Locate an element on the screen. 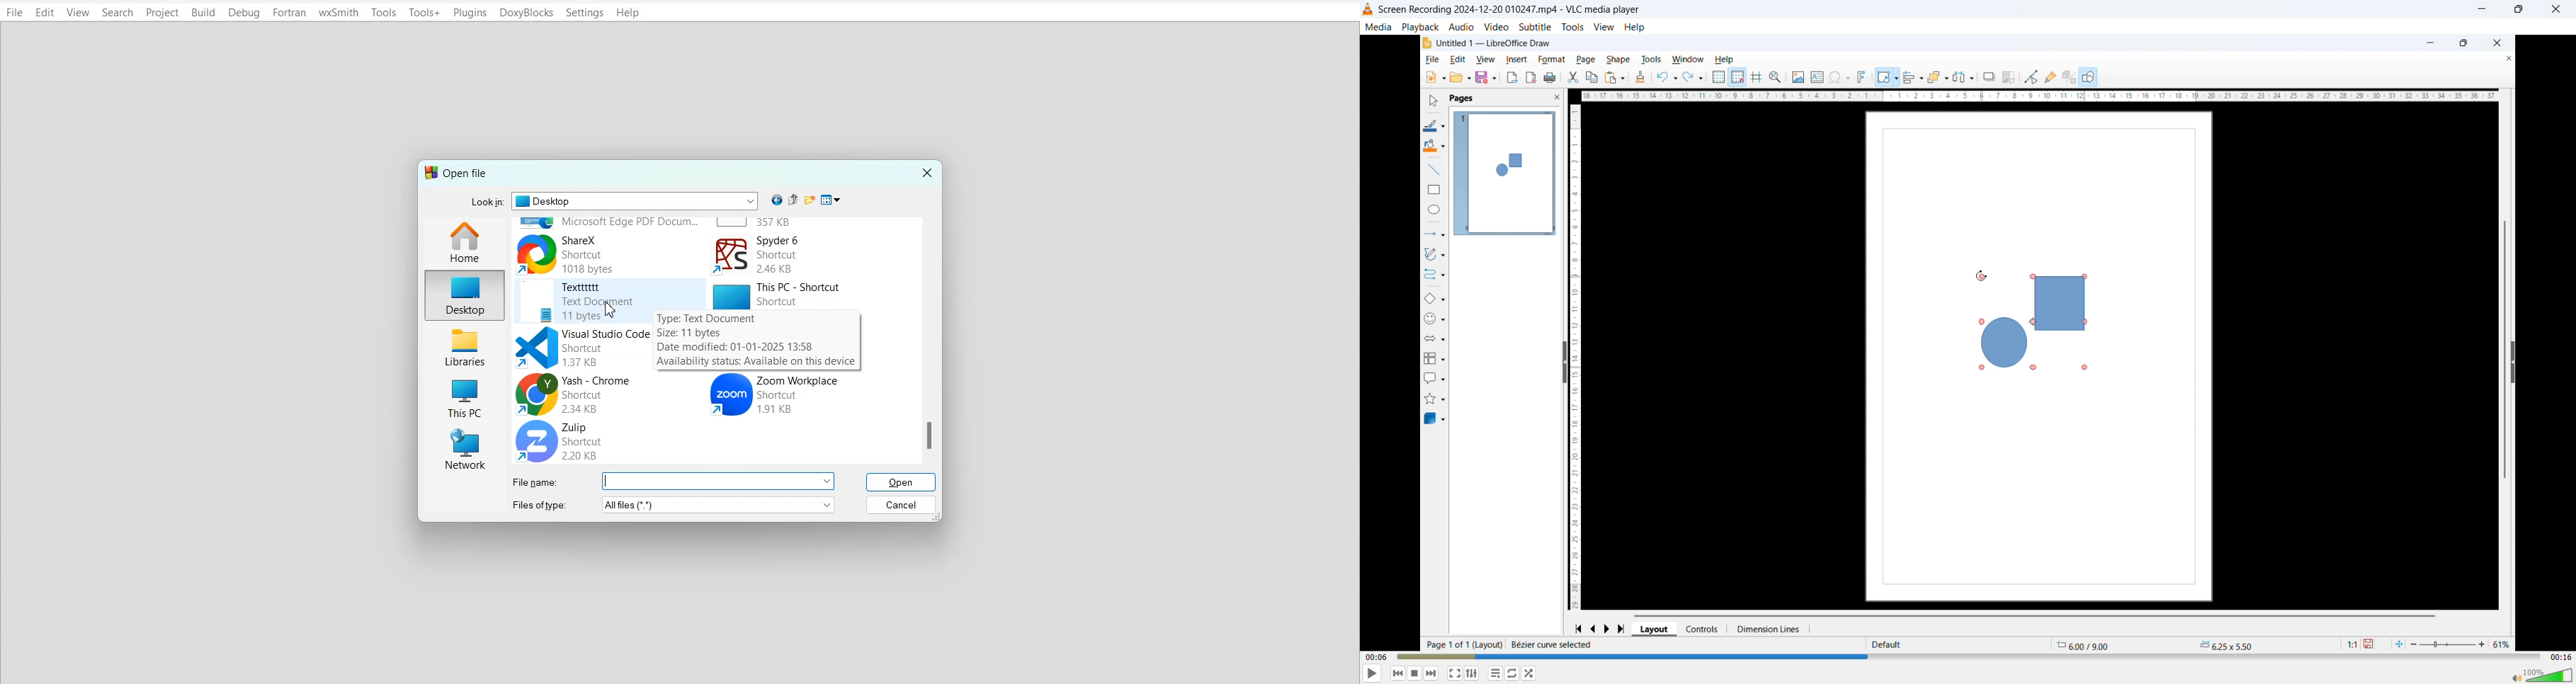  Toggle playlist  is located at coordinates (1472, 673).